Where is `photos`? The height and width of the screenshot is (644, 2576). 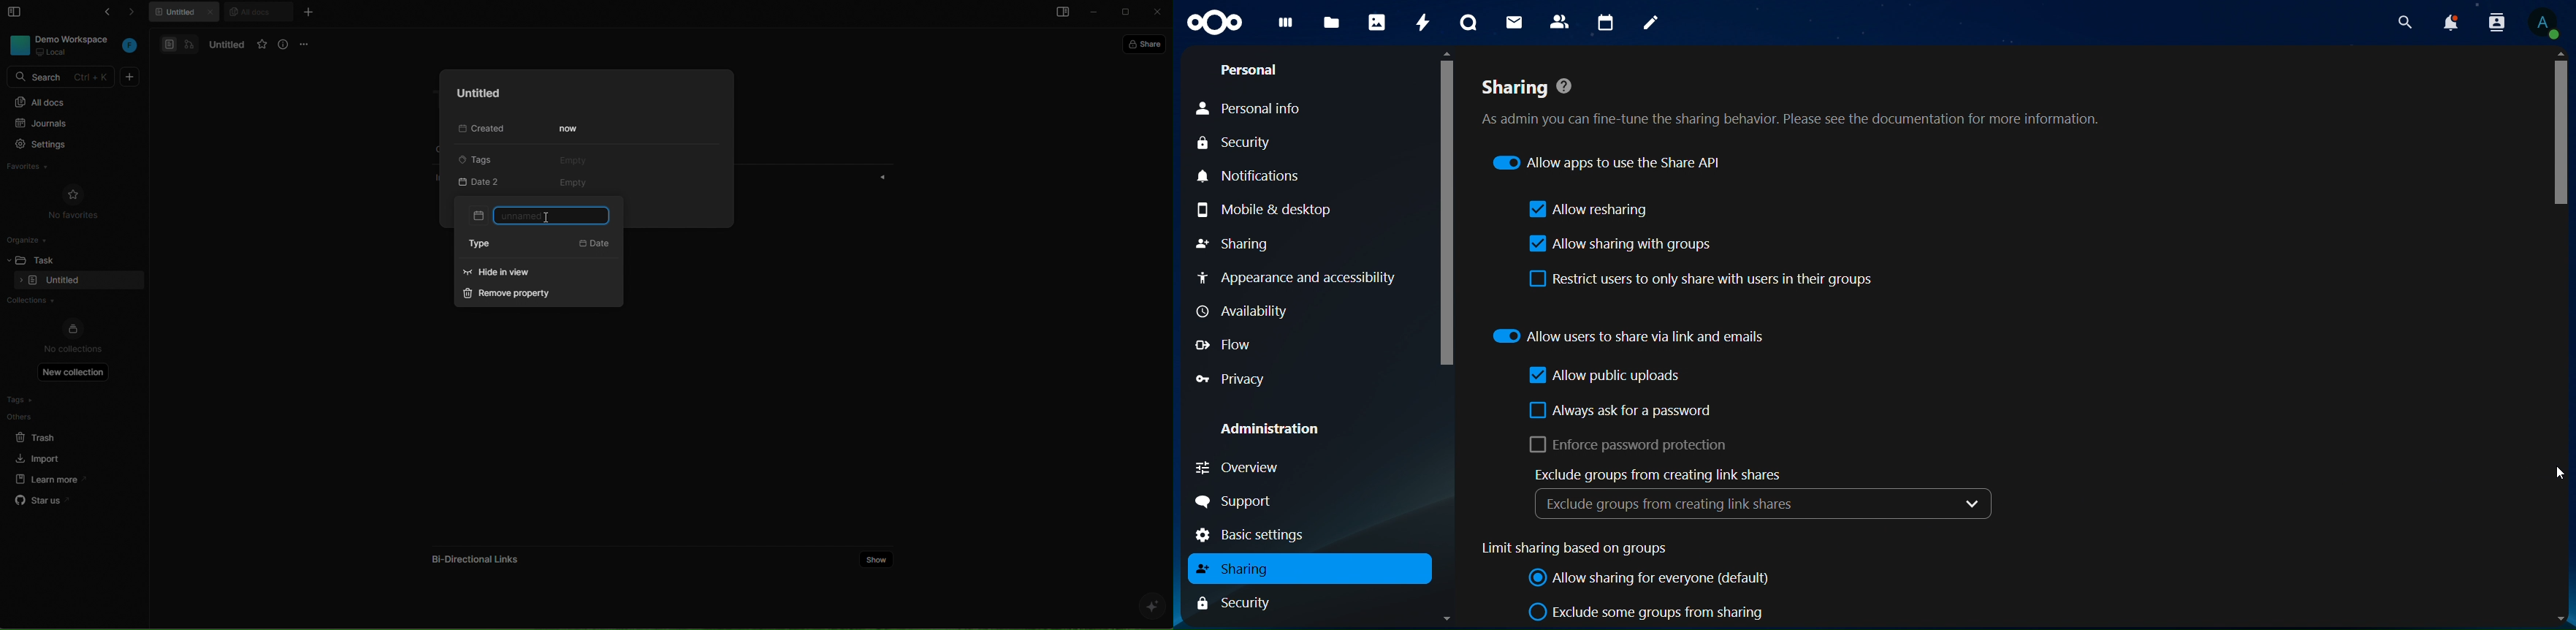 photos is located at coordinates (1379, 22).